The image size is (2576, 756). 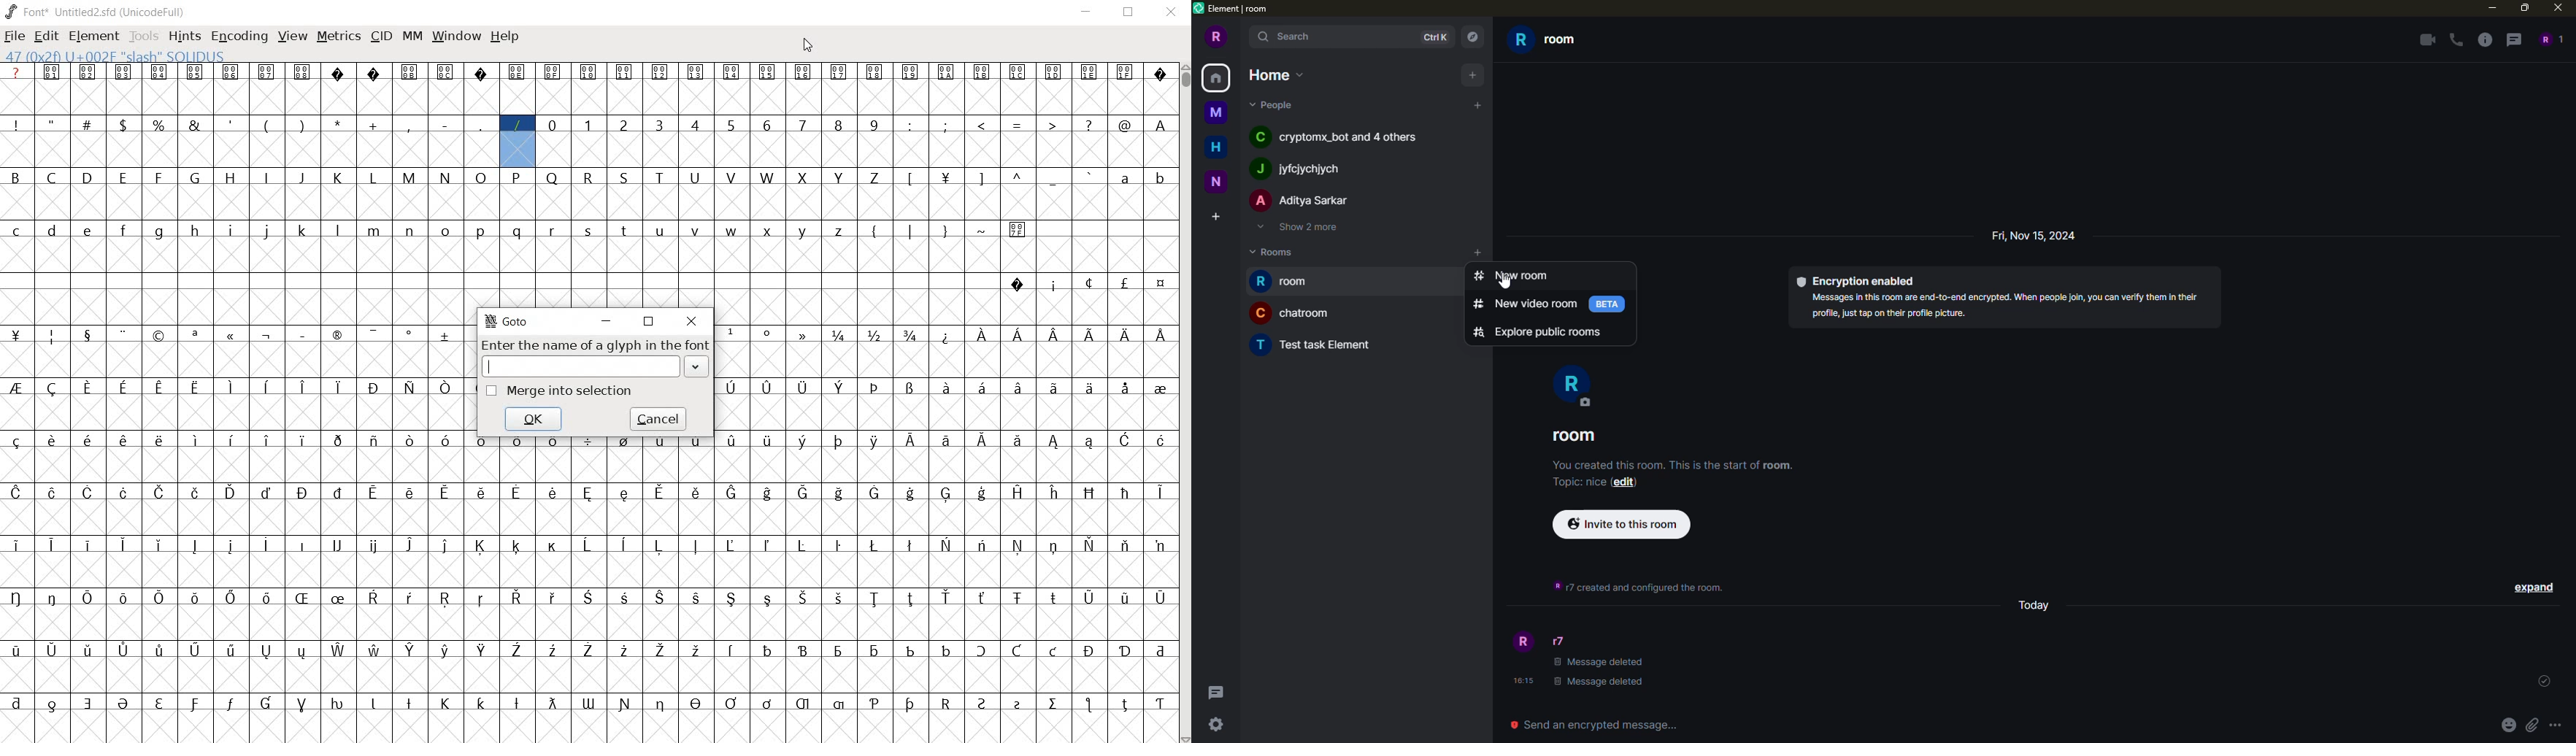 What do you see at coordinates (731, 598) in the screenshot?
I see `glyph` at bounding box center [731, 598].